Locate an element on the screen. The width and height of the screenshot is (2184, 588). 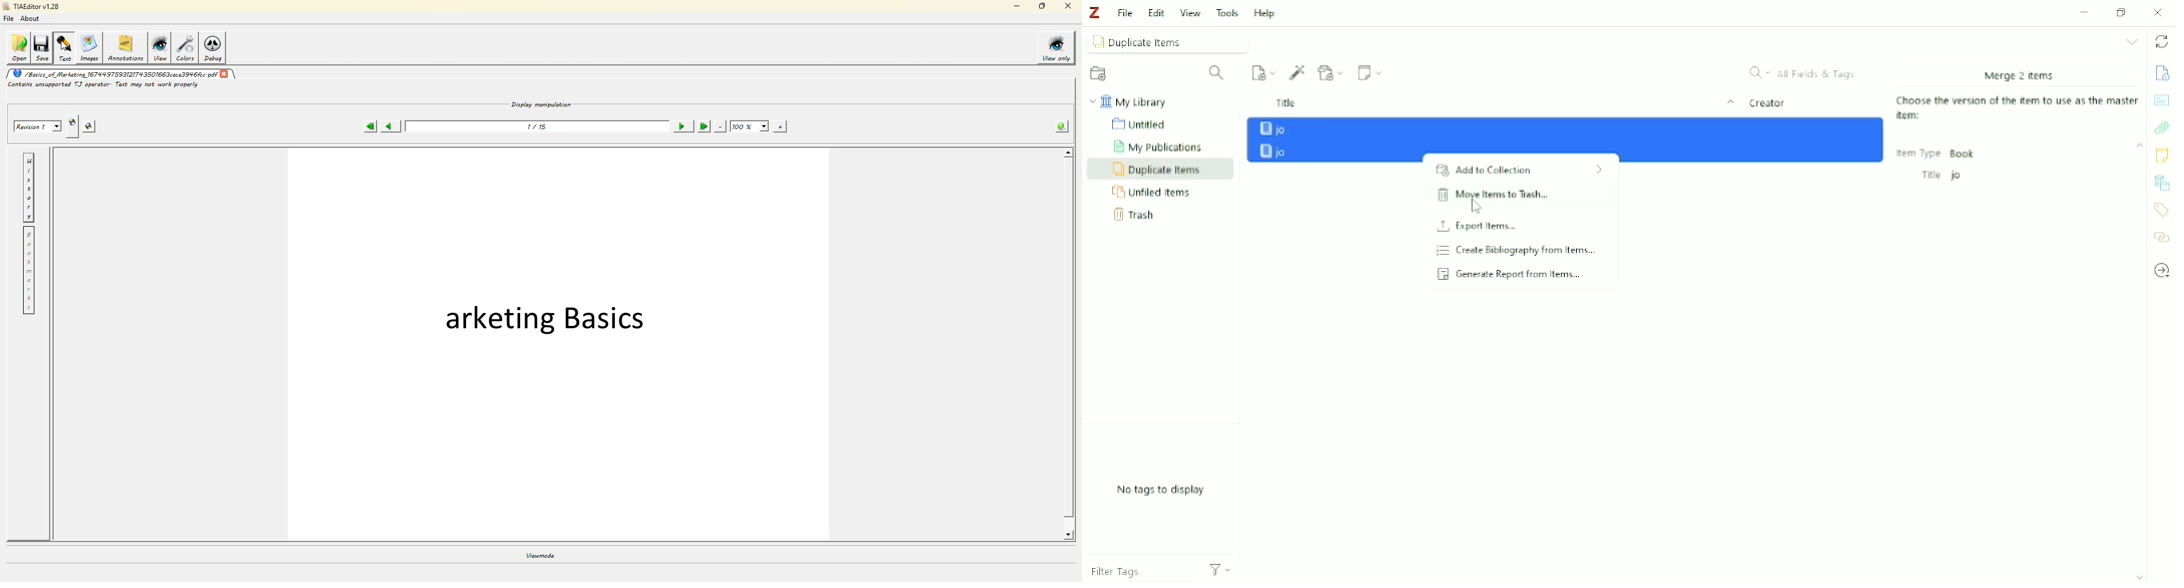
Move Items to Trash is located at coordinates (1519, 199).